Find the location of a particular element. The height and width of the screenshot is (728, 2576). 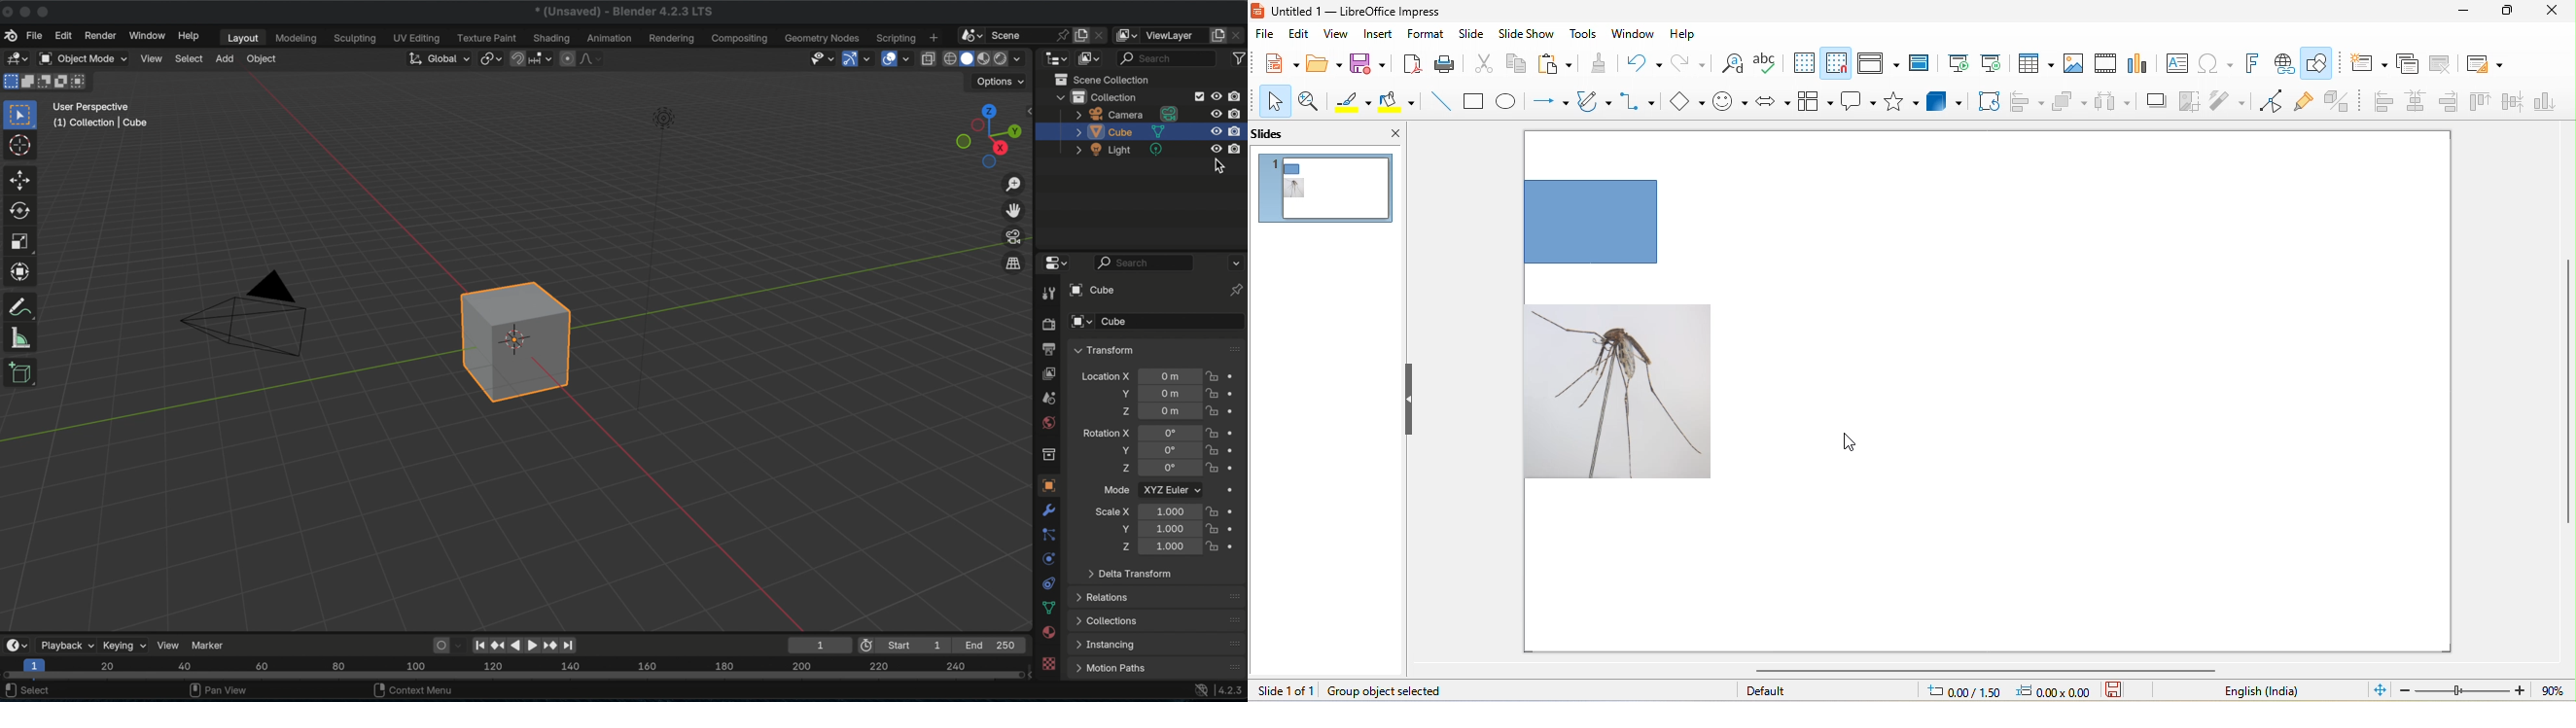

transformation orientation is located at coordinates (436, 57).